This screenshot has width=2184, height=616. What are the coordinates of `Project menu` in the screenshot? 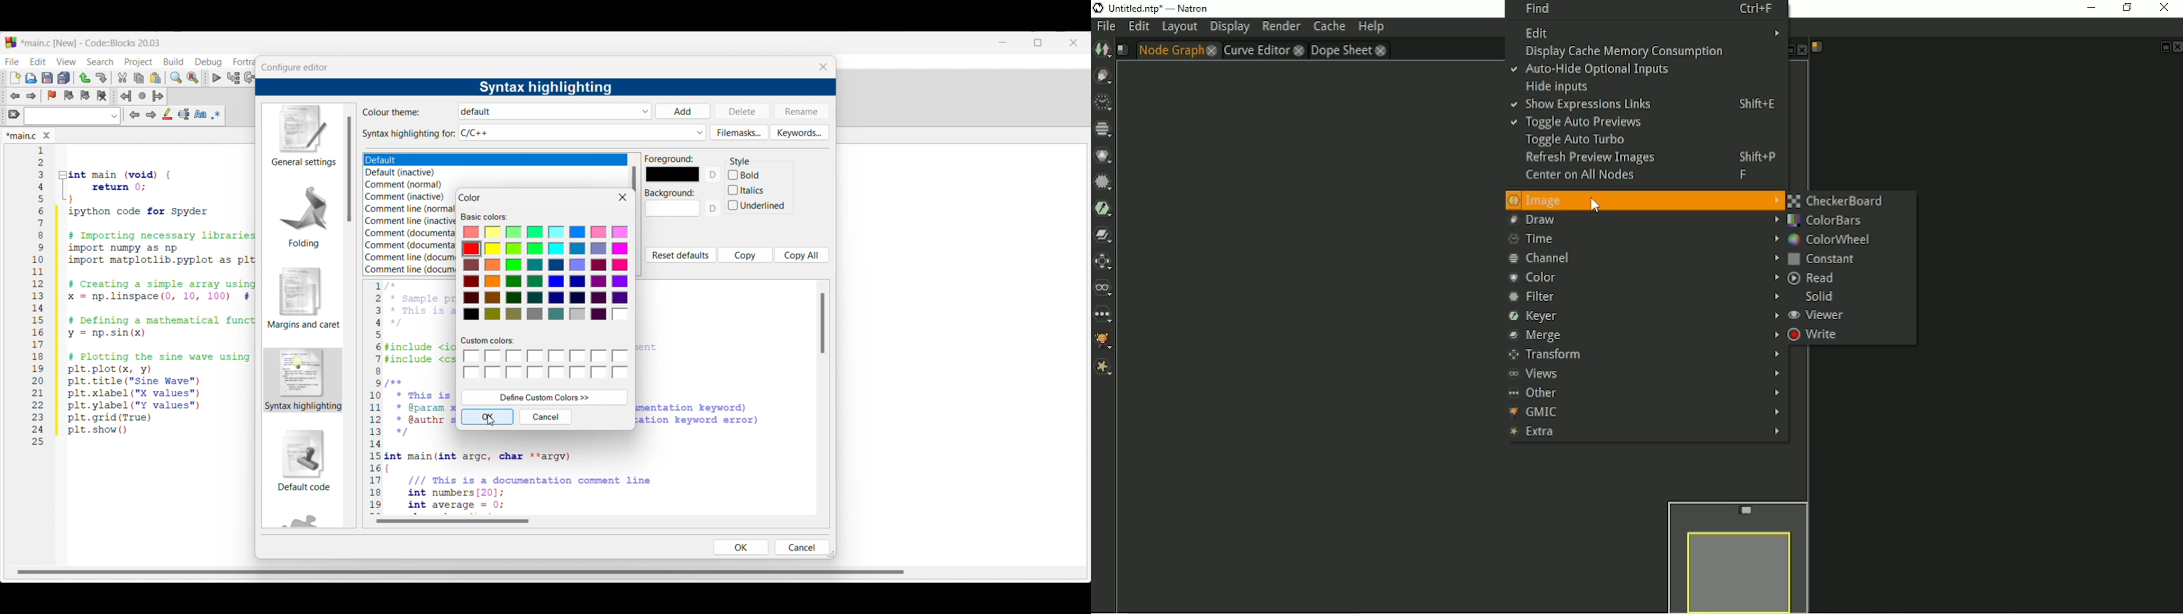 It's located at (139, 63).